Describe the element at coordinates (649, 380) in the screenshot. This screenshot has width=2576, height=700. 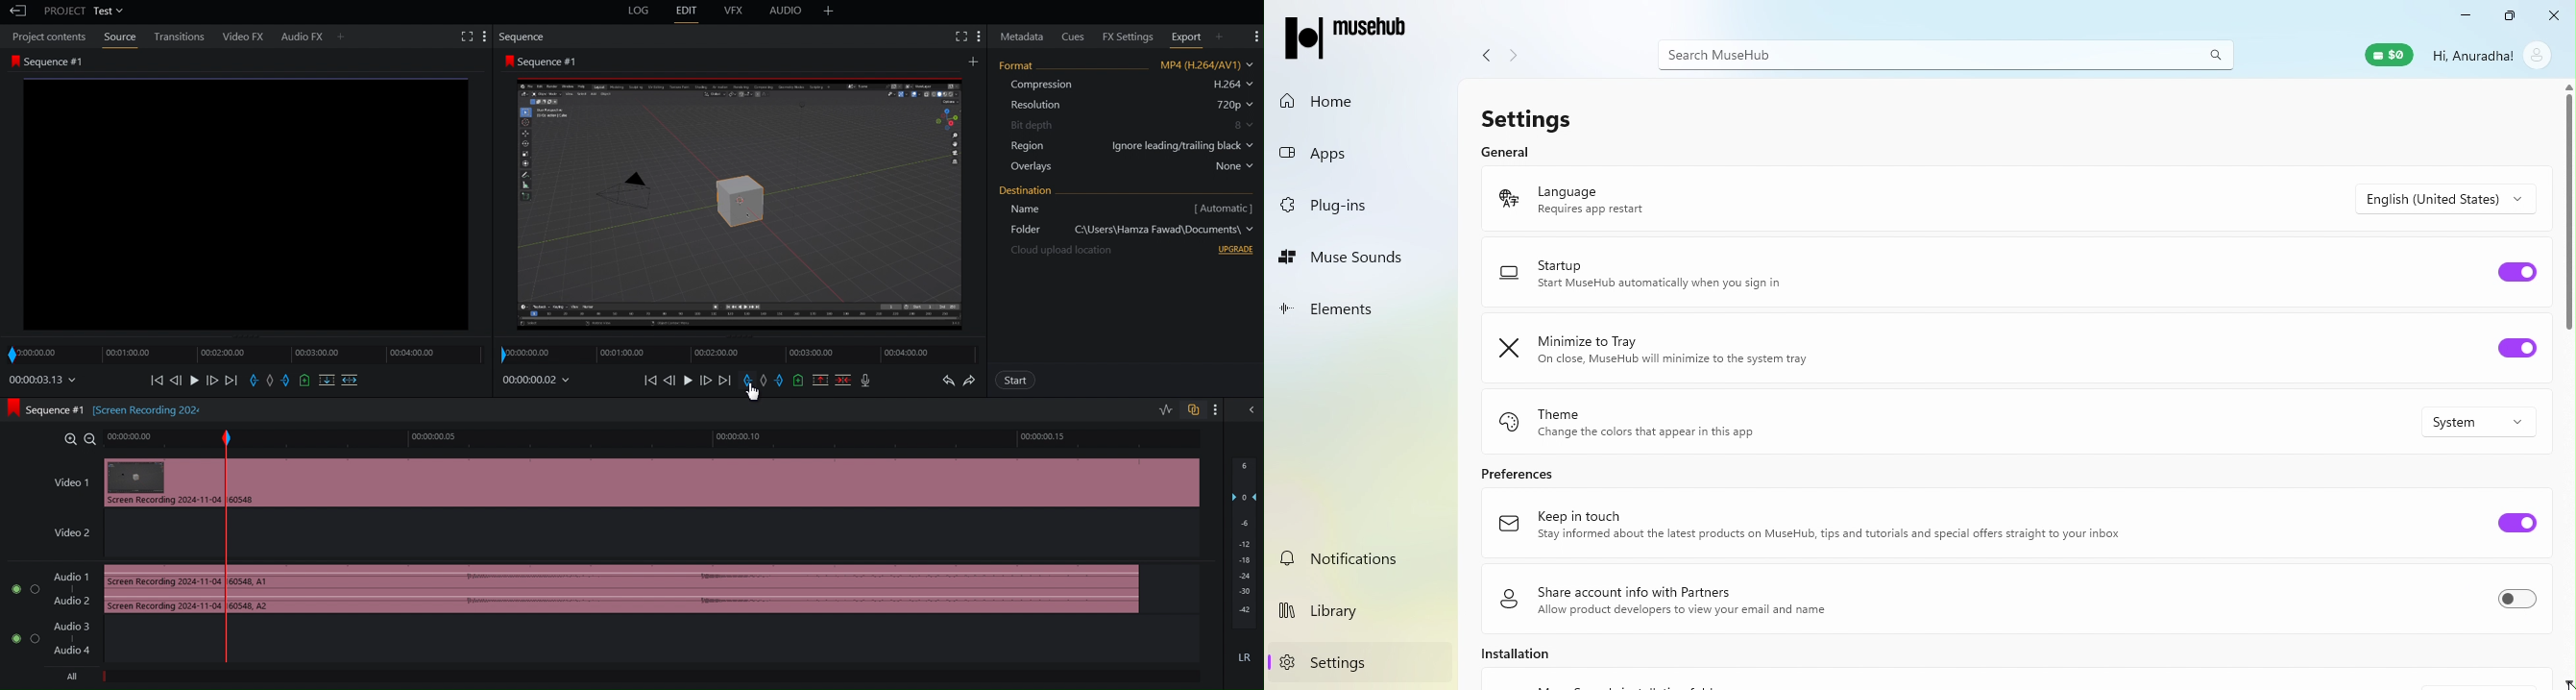
I see `Skip Back` at that location.